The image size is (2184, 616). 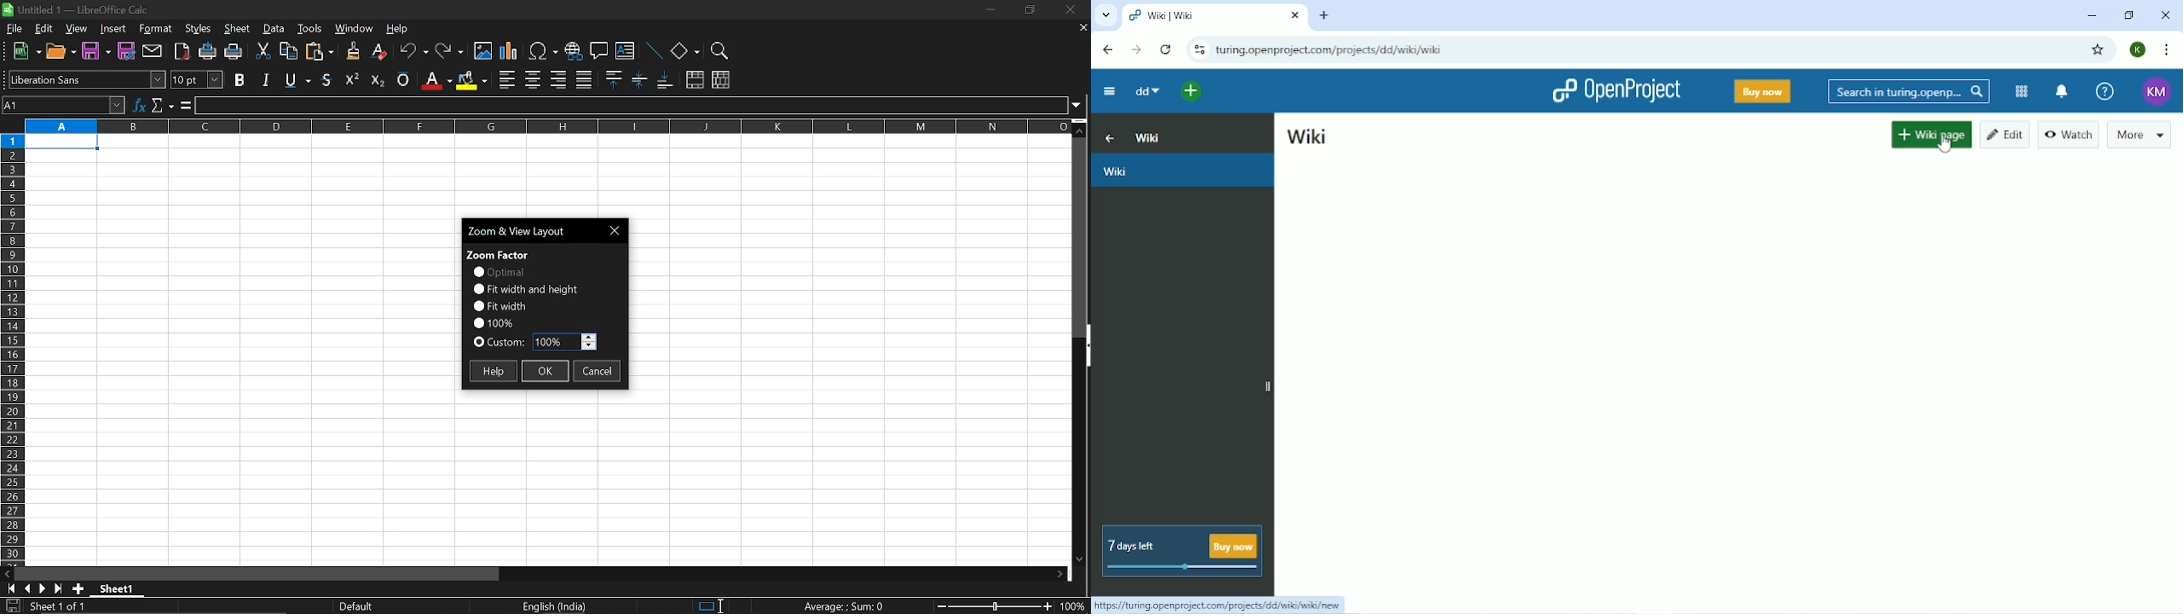 What do you see at coordinates (2165, 50) in the screenshot?
I see `Customize and control google chrome` at bounding box center [2165, 50].